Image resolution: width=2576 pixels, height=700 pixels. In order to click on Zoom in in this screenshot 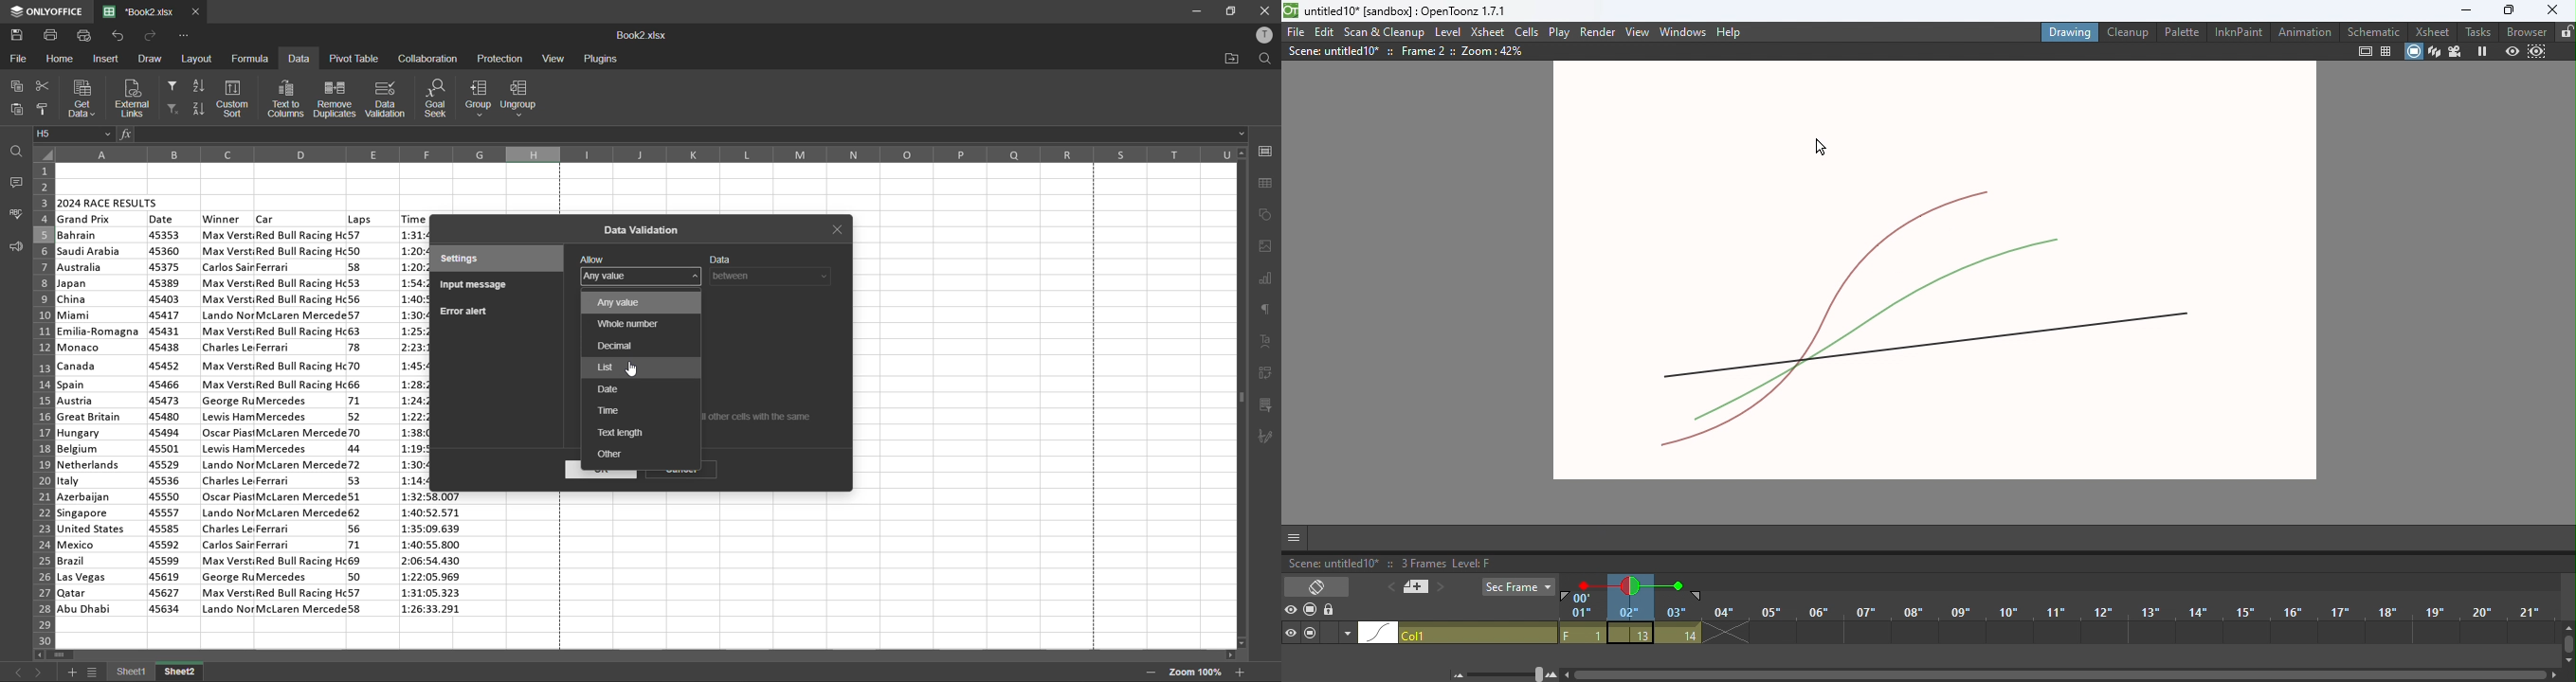, I will do `click(1554, 674)`.